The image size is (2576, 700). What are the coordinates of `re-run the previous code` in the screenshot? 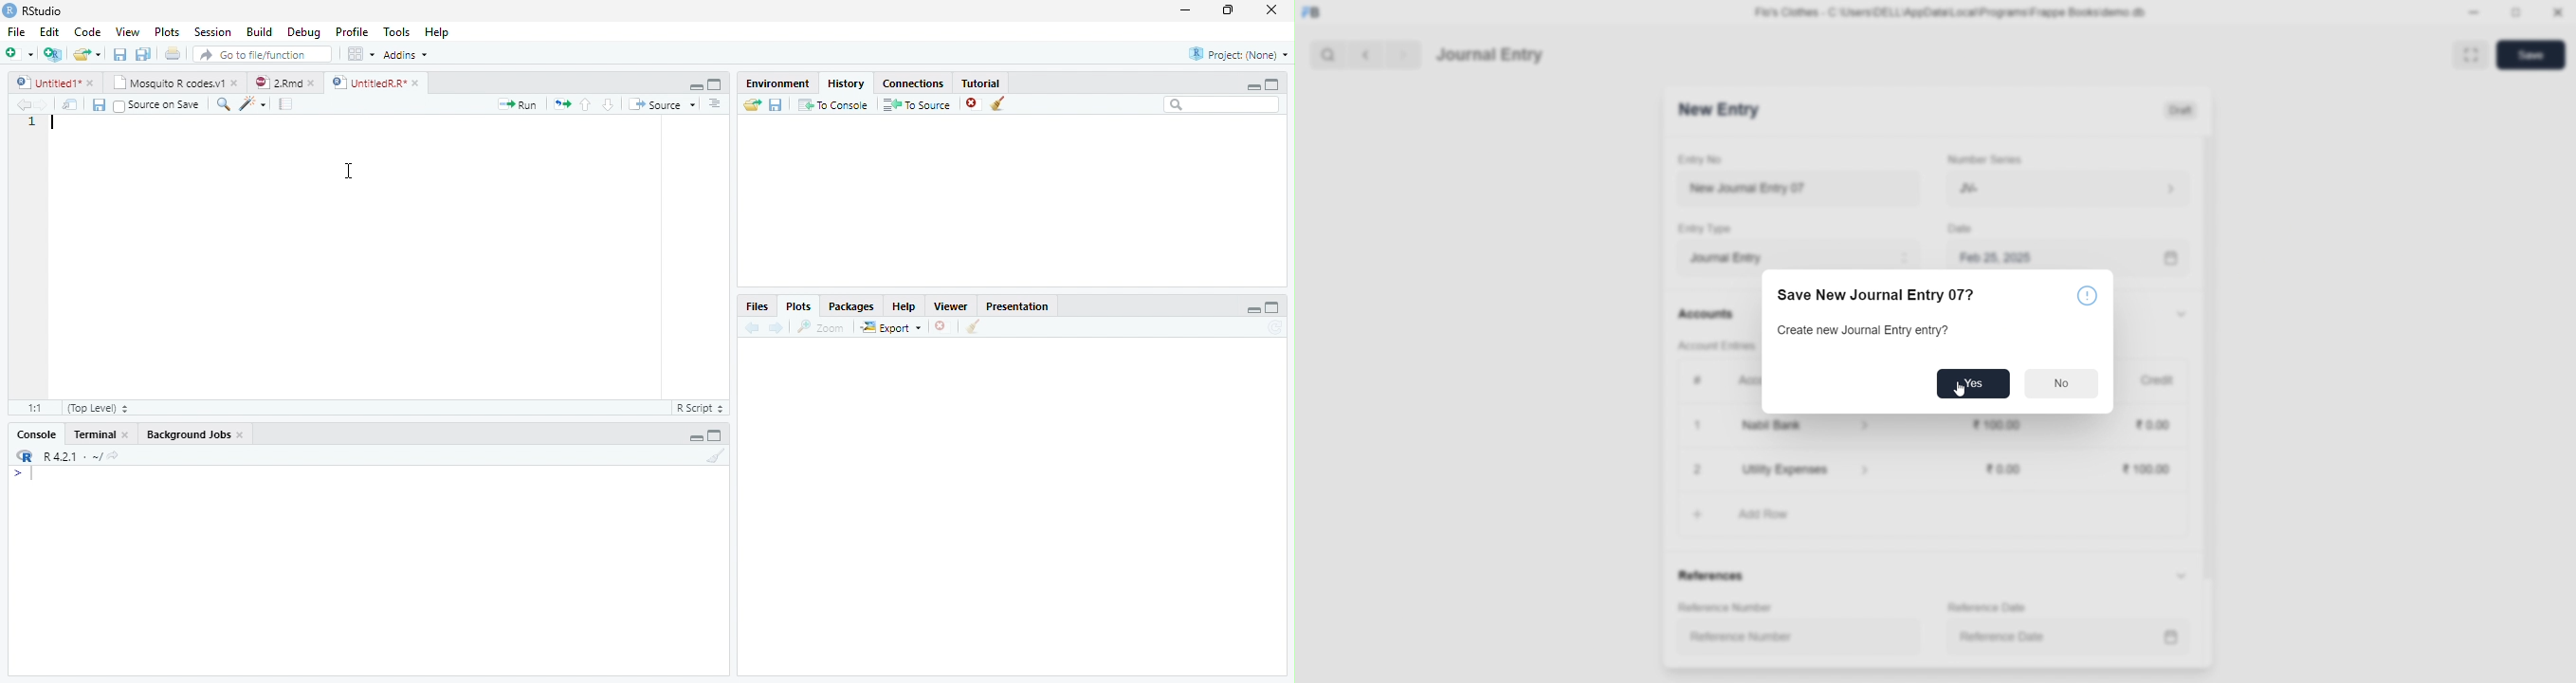 It's located at (561, 103).